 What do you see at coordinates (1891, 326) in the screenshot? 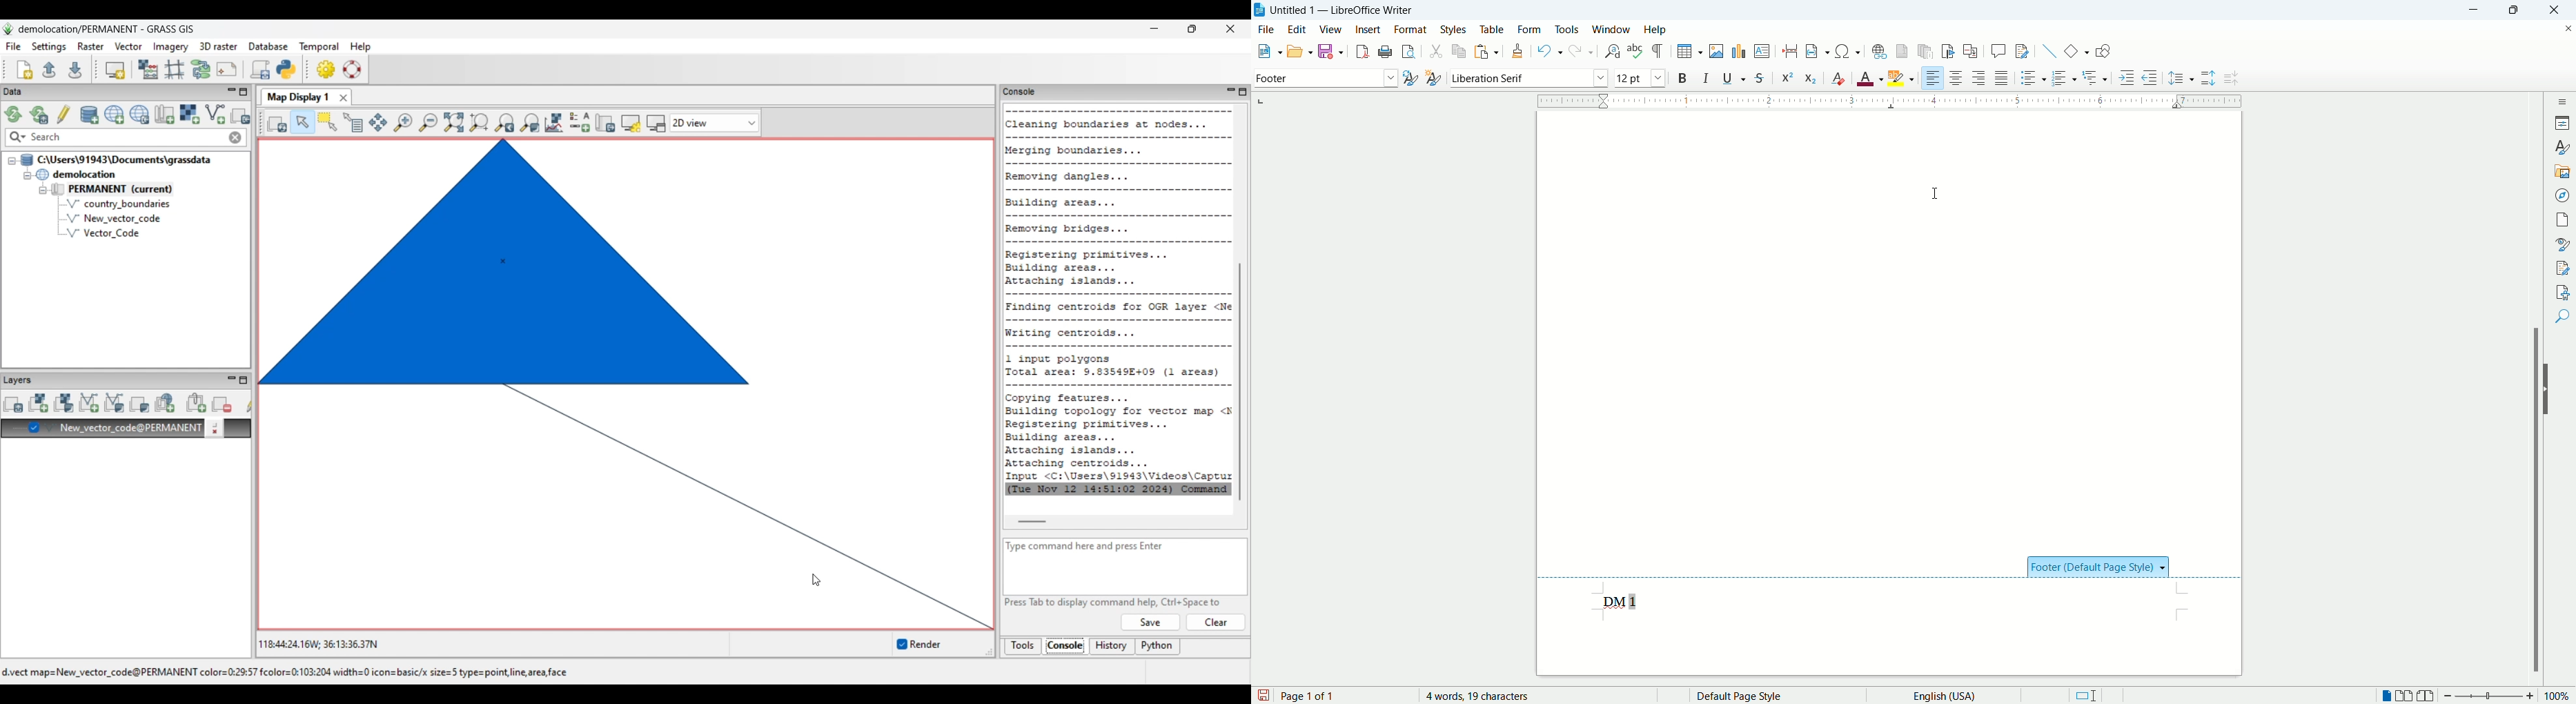
I see `main page` at bounding box center [1891, 326].